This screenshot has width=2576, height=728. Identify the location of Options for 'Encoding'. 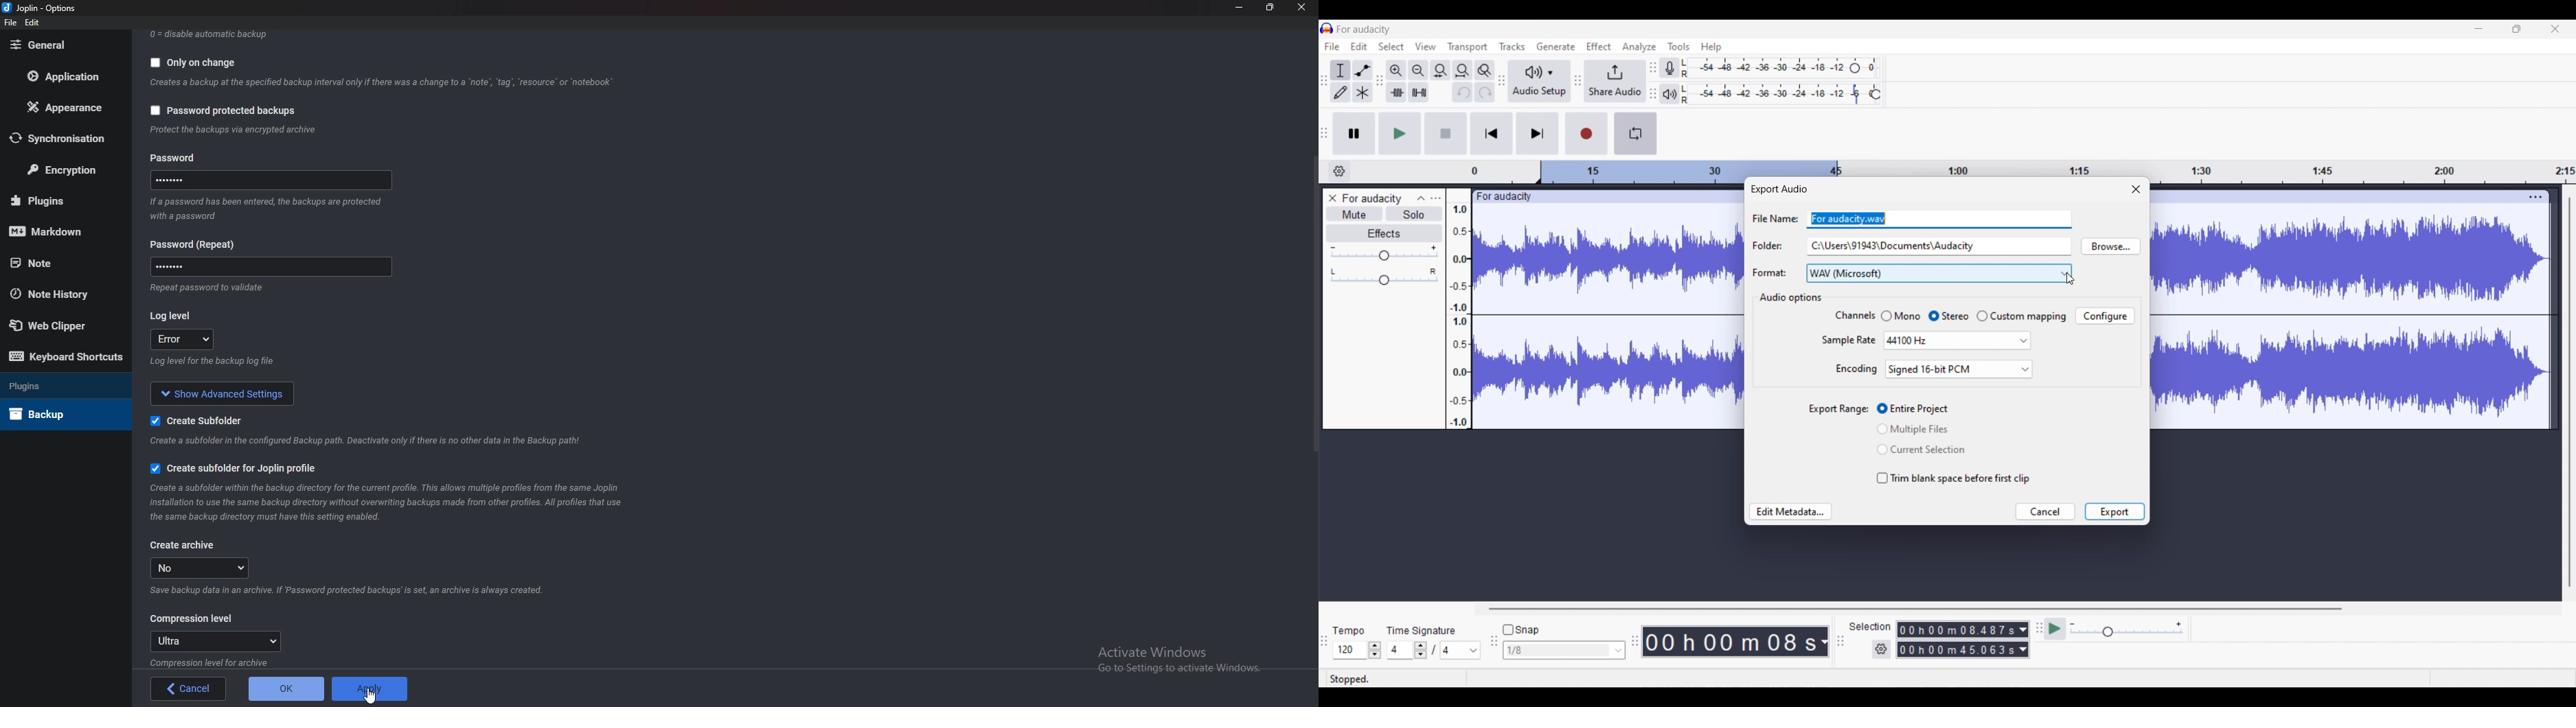
(1958, 369).